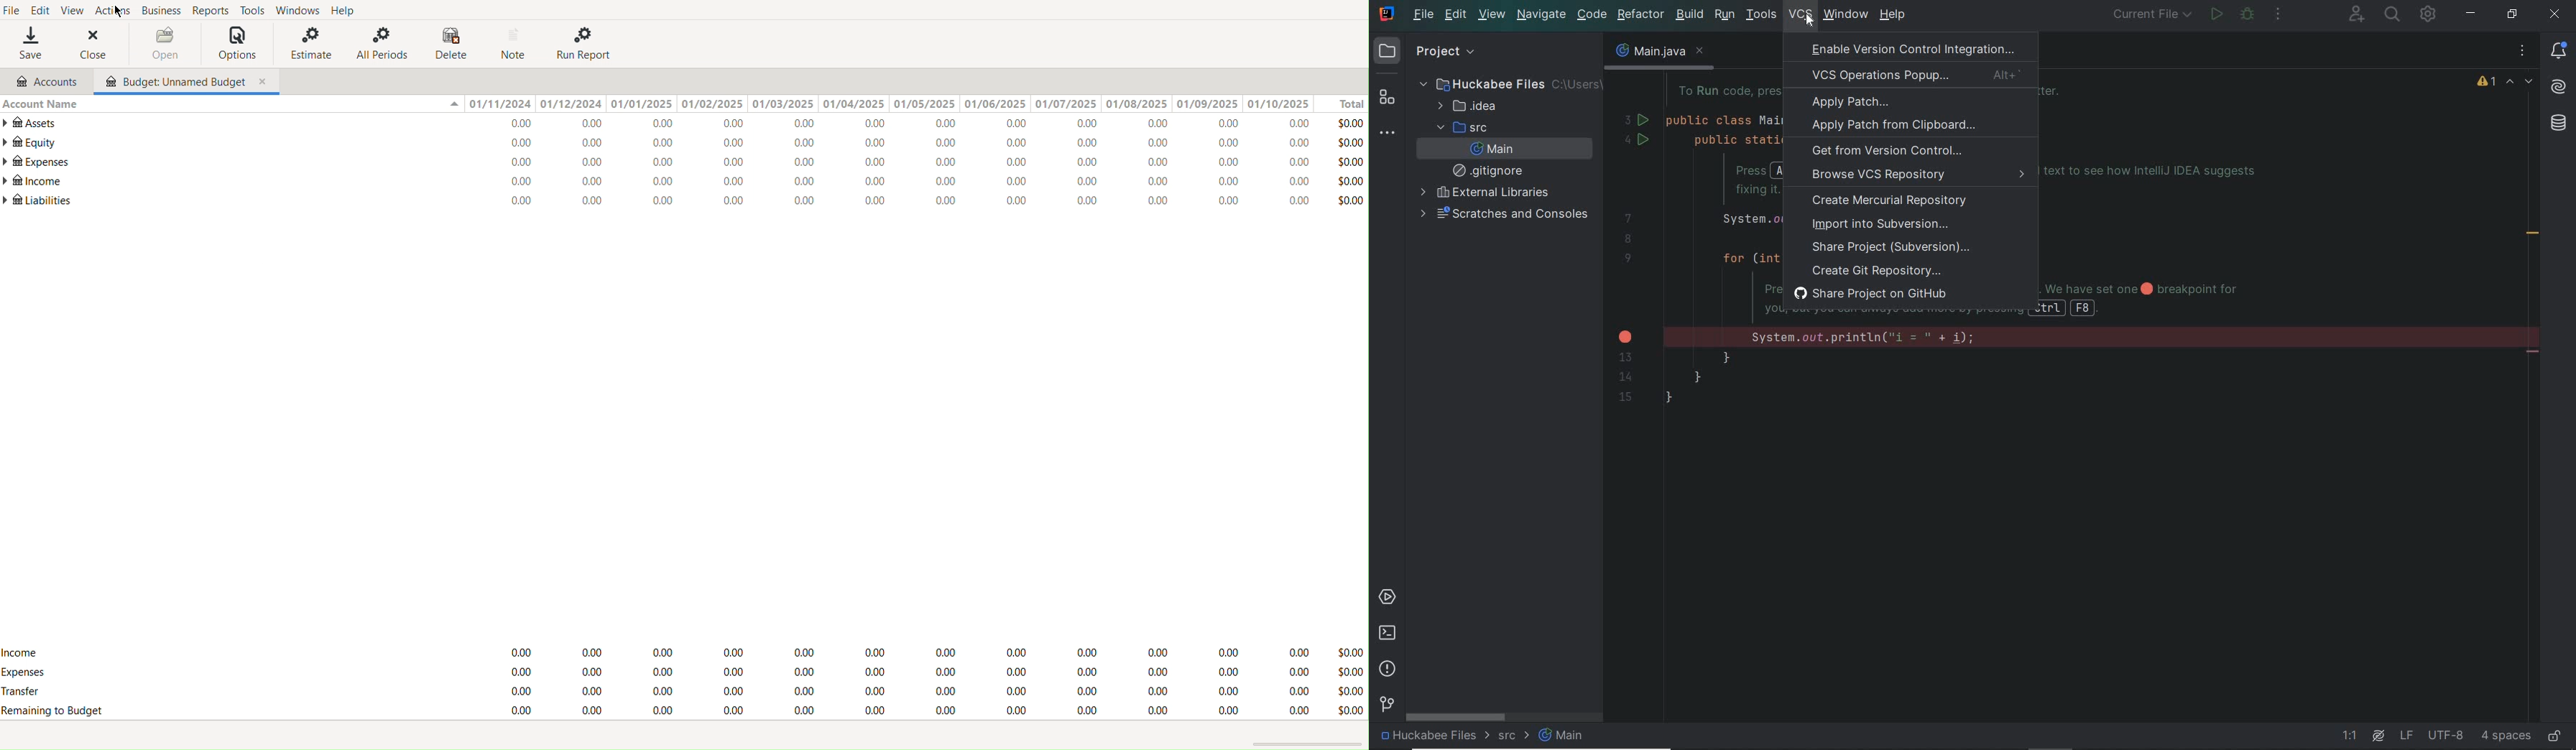 The height and width of the screenshot is (756, 2576). Describe the element at coordinates (36, 162) in the screenshot. I see `Expenses` at that location.